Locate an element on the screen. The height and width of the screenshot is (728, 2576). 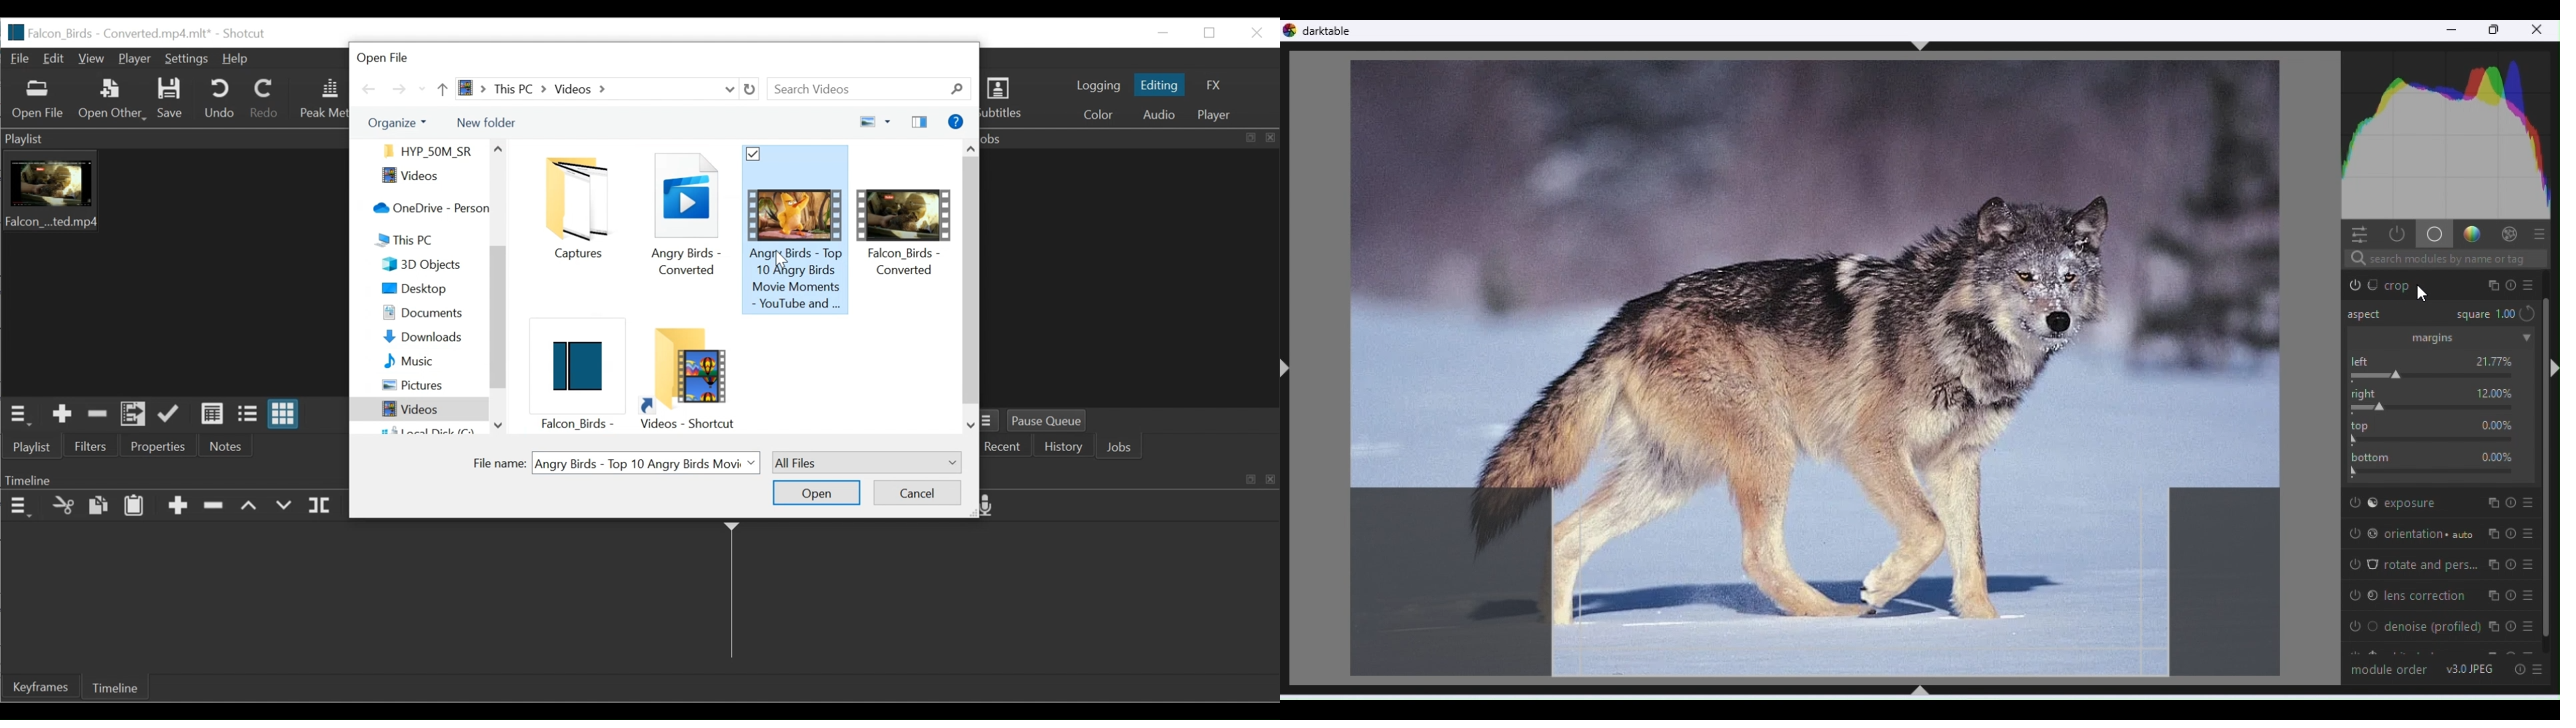
Open Other File is located at coordinates (38, 100).